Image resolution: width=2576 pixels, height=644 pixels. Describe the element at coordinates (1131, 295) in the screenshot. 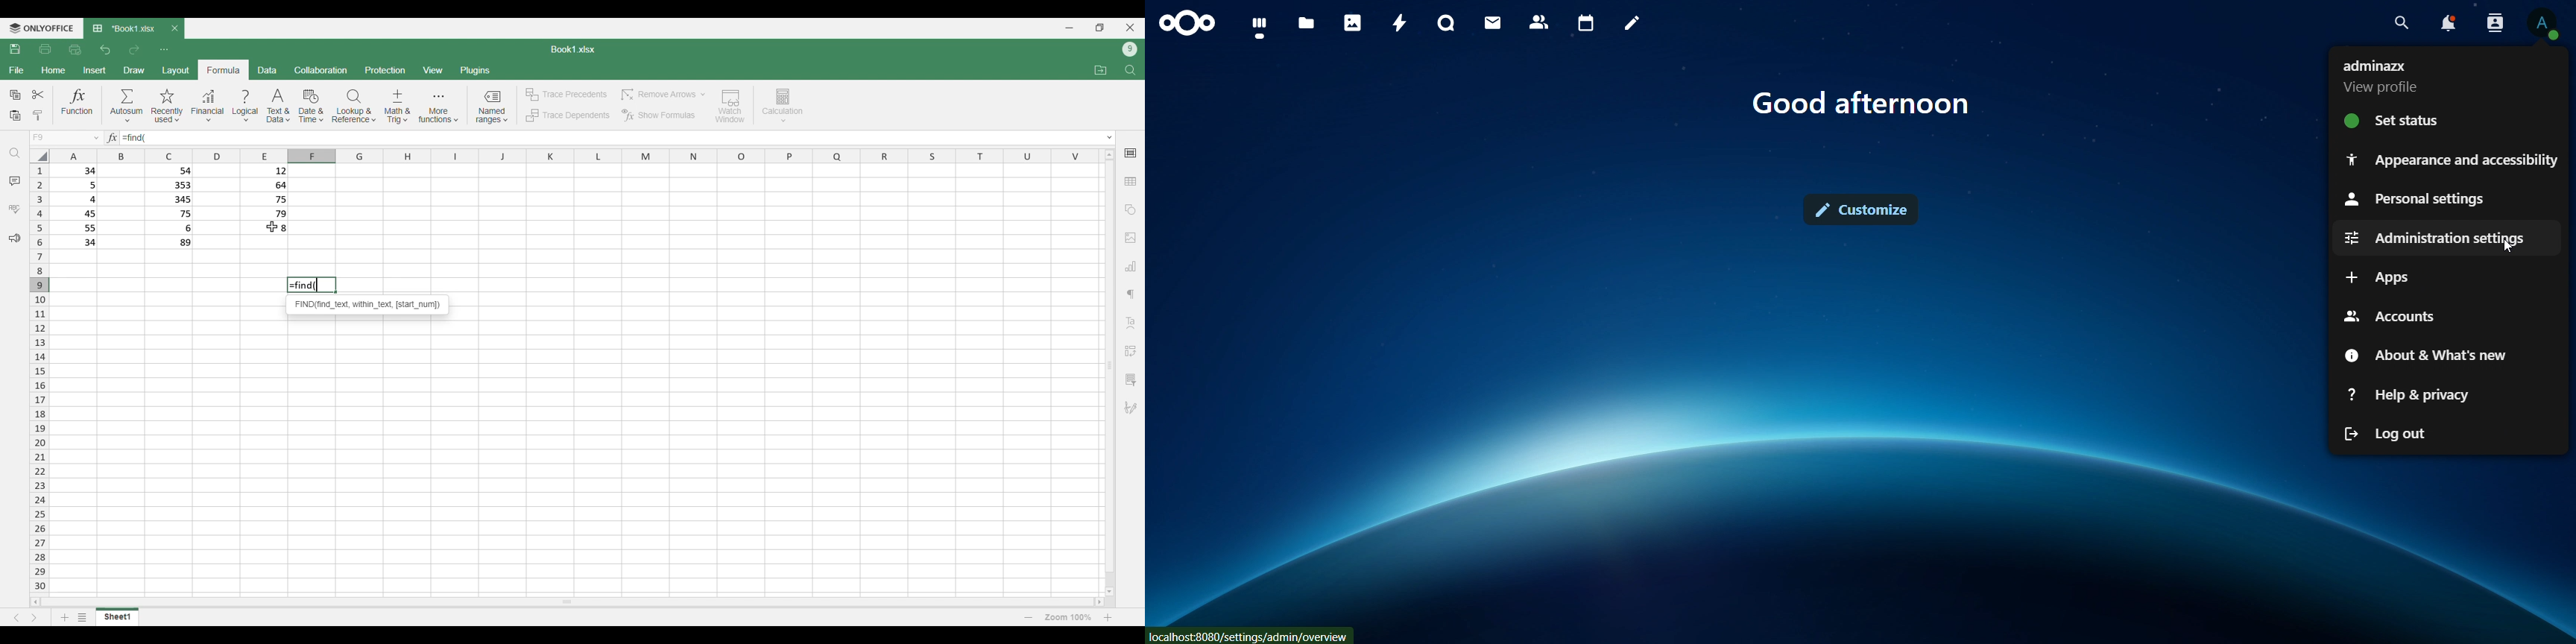

I see `Paragraph setting` at that location.